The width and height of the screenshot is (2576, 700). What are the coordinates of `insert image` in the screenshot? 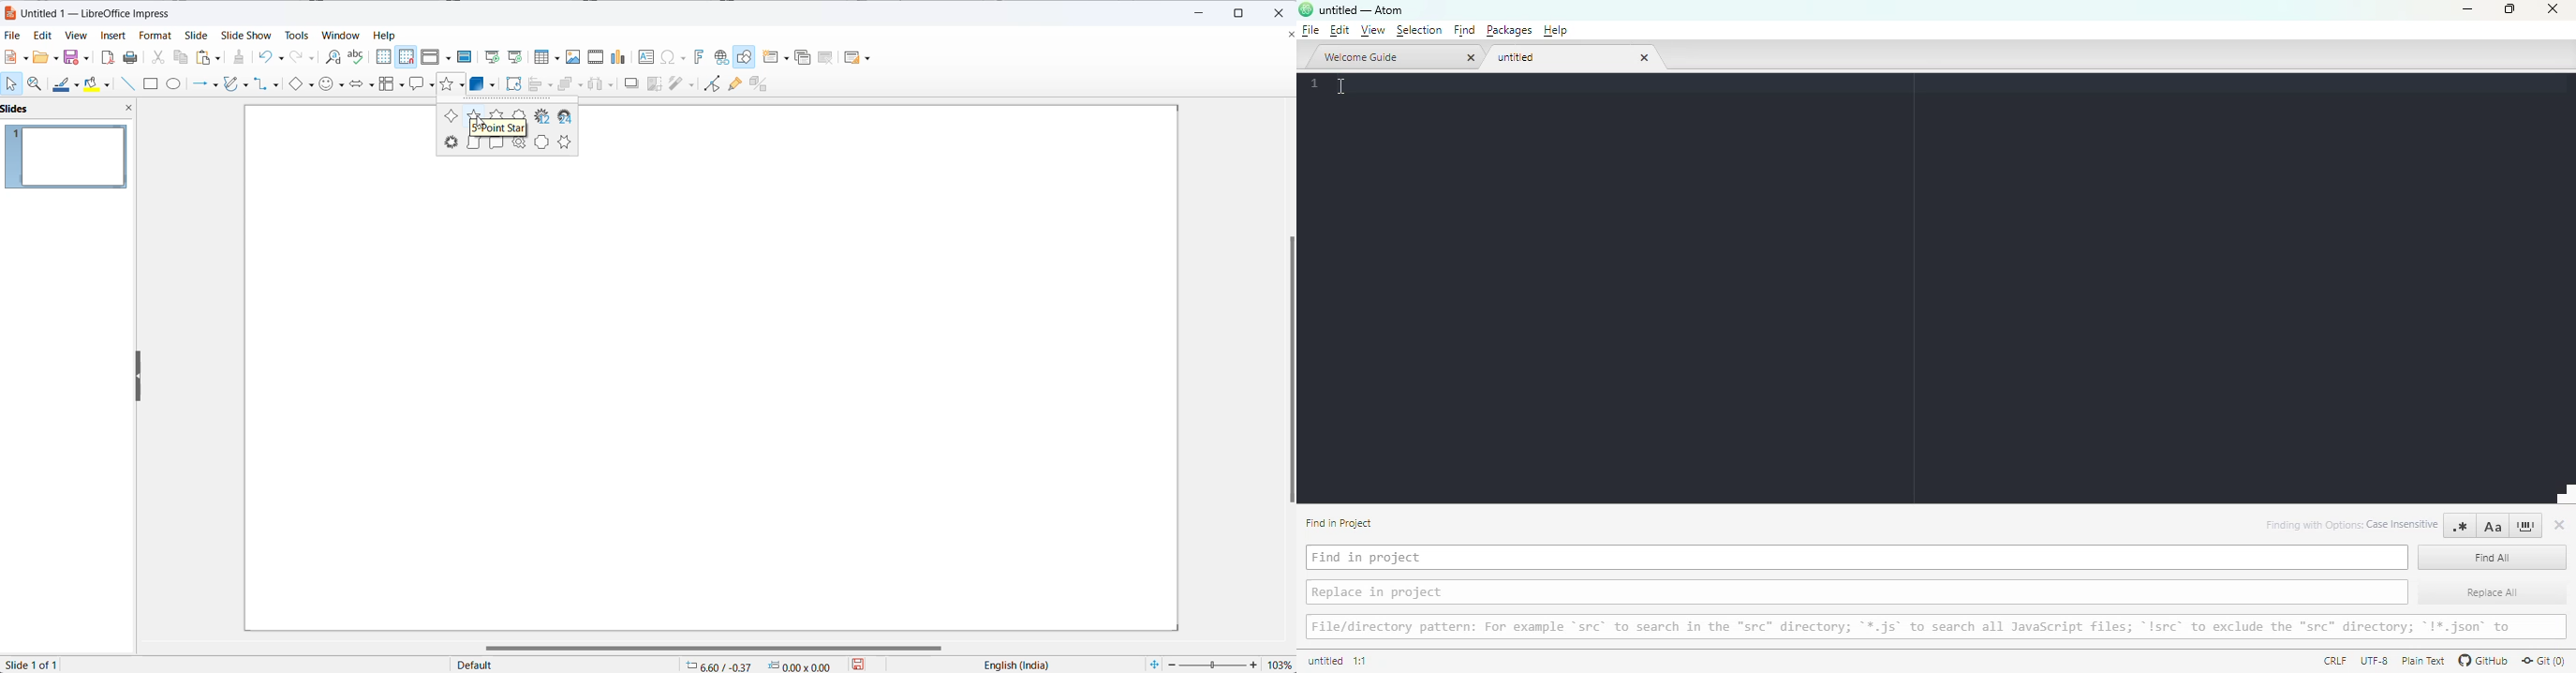 It's located at (571, 58).